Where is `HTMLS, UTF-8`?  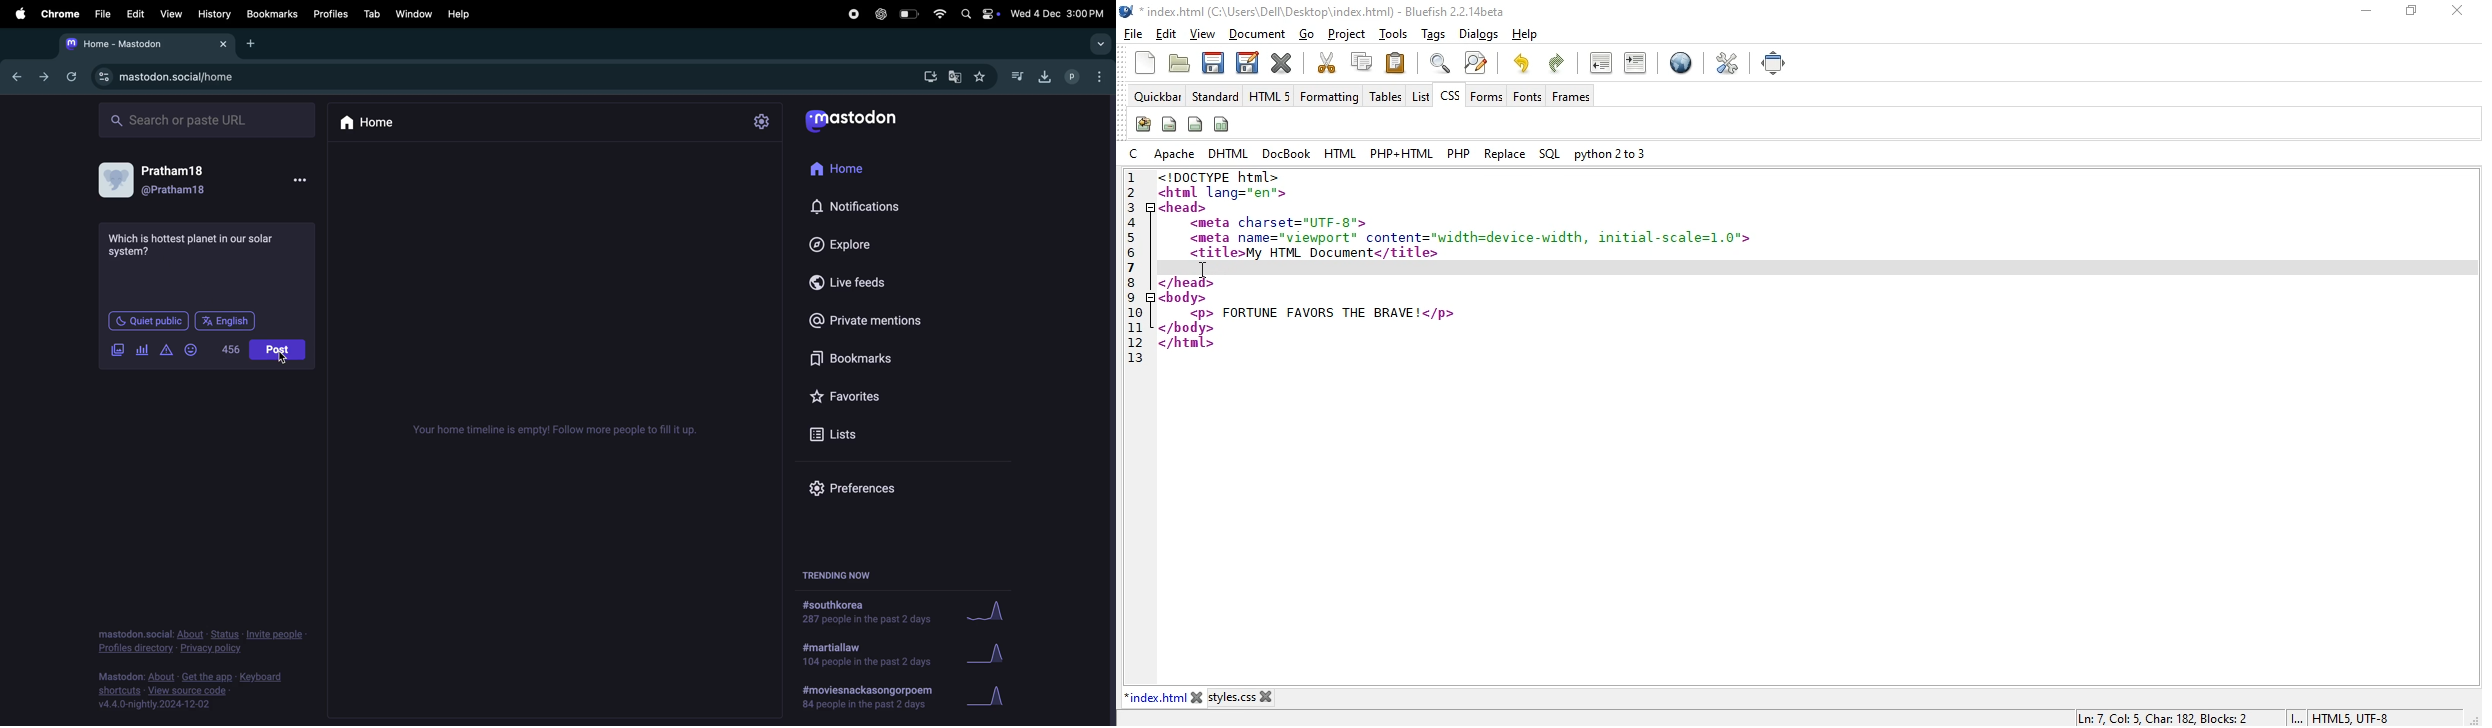
HTMLS, UTF-8 is located at coordinates (2351, 718).